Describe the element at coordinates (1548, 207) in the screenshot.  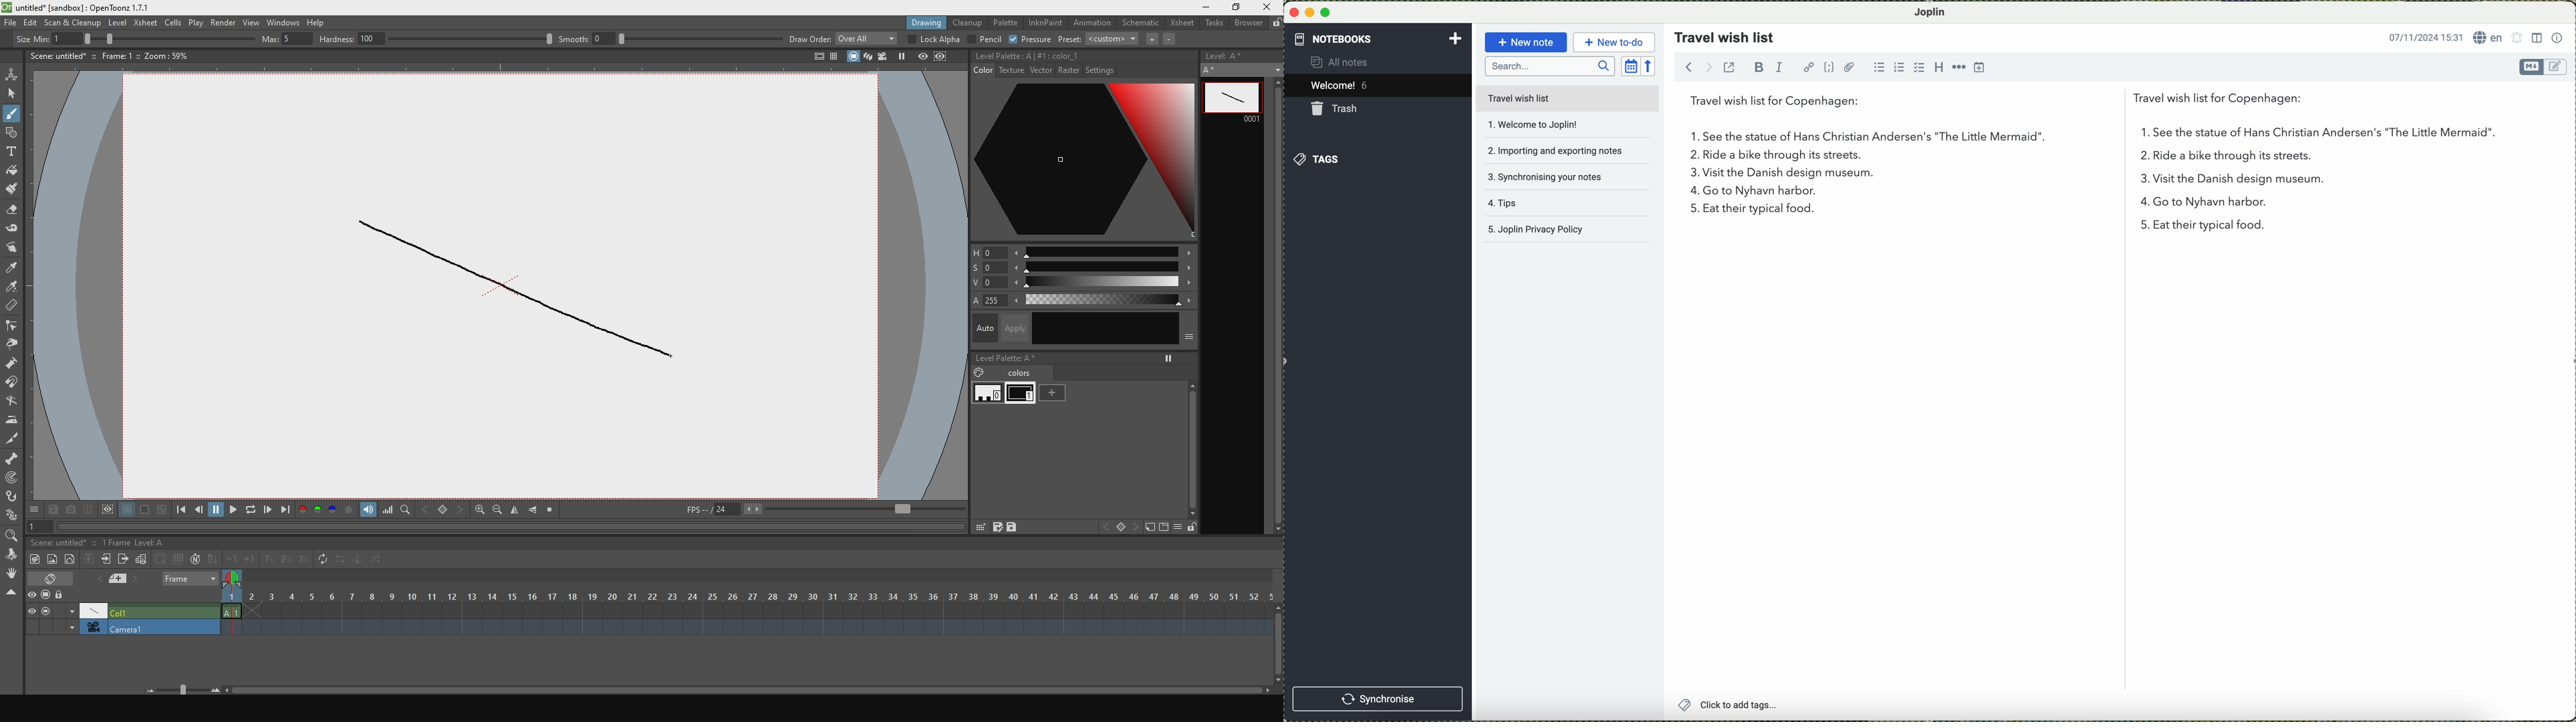
I see `tips` at that location.